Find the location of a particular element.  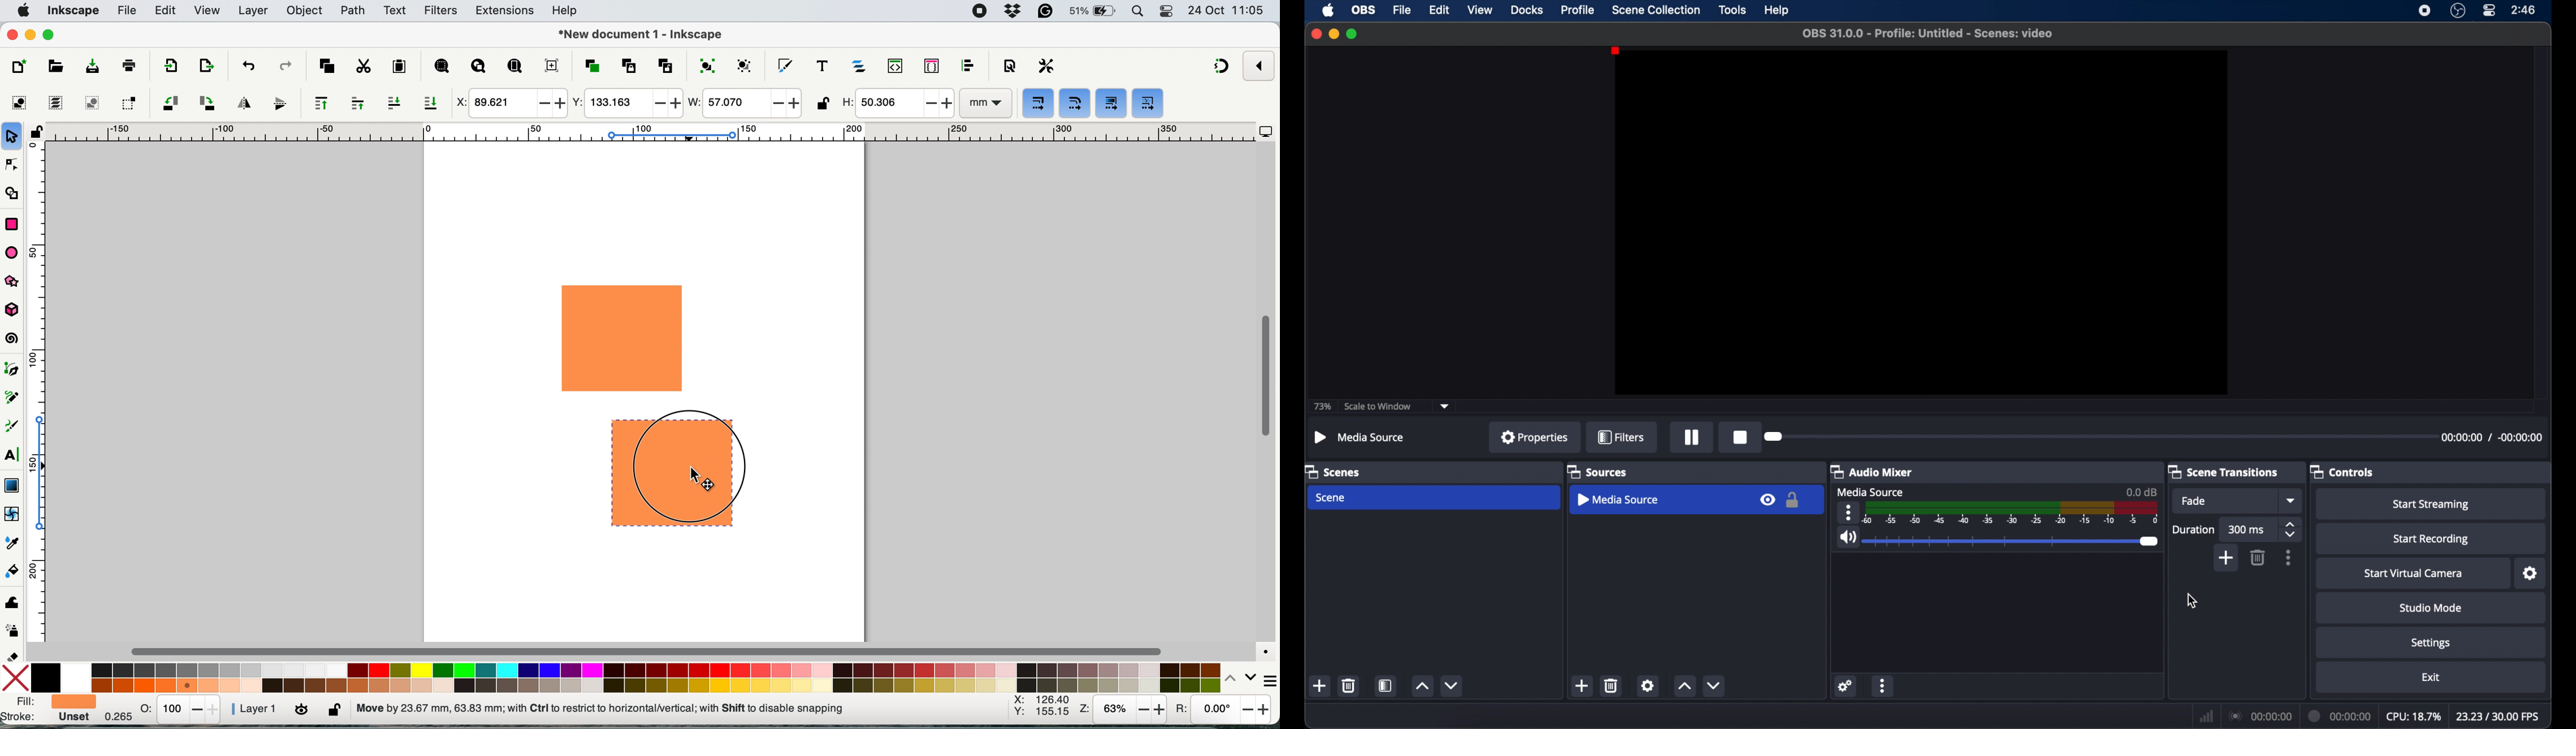

increment is located at coordinates (1422, 686).